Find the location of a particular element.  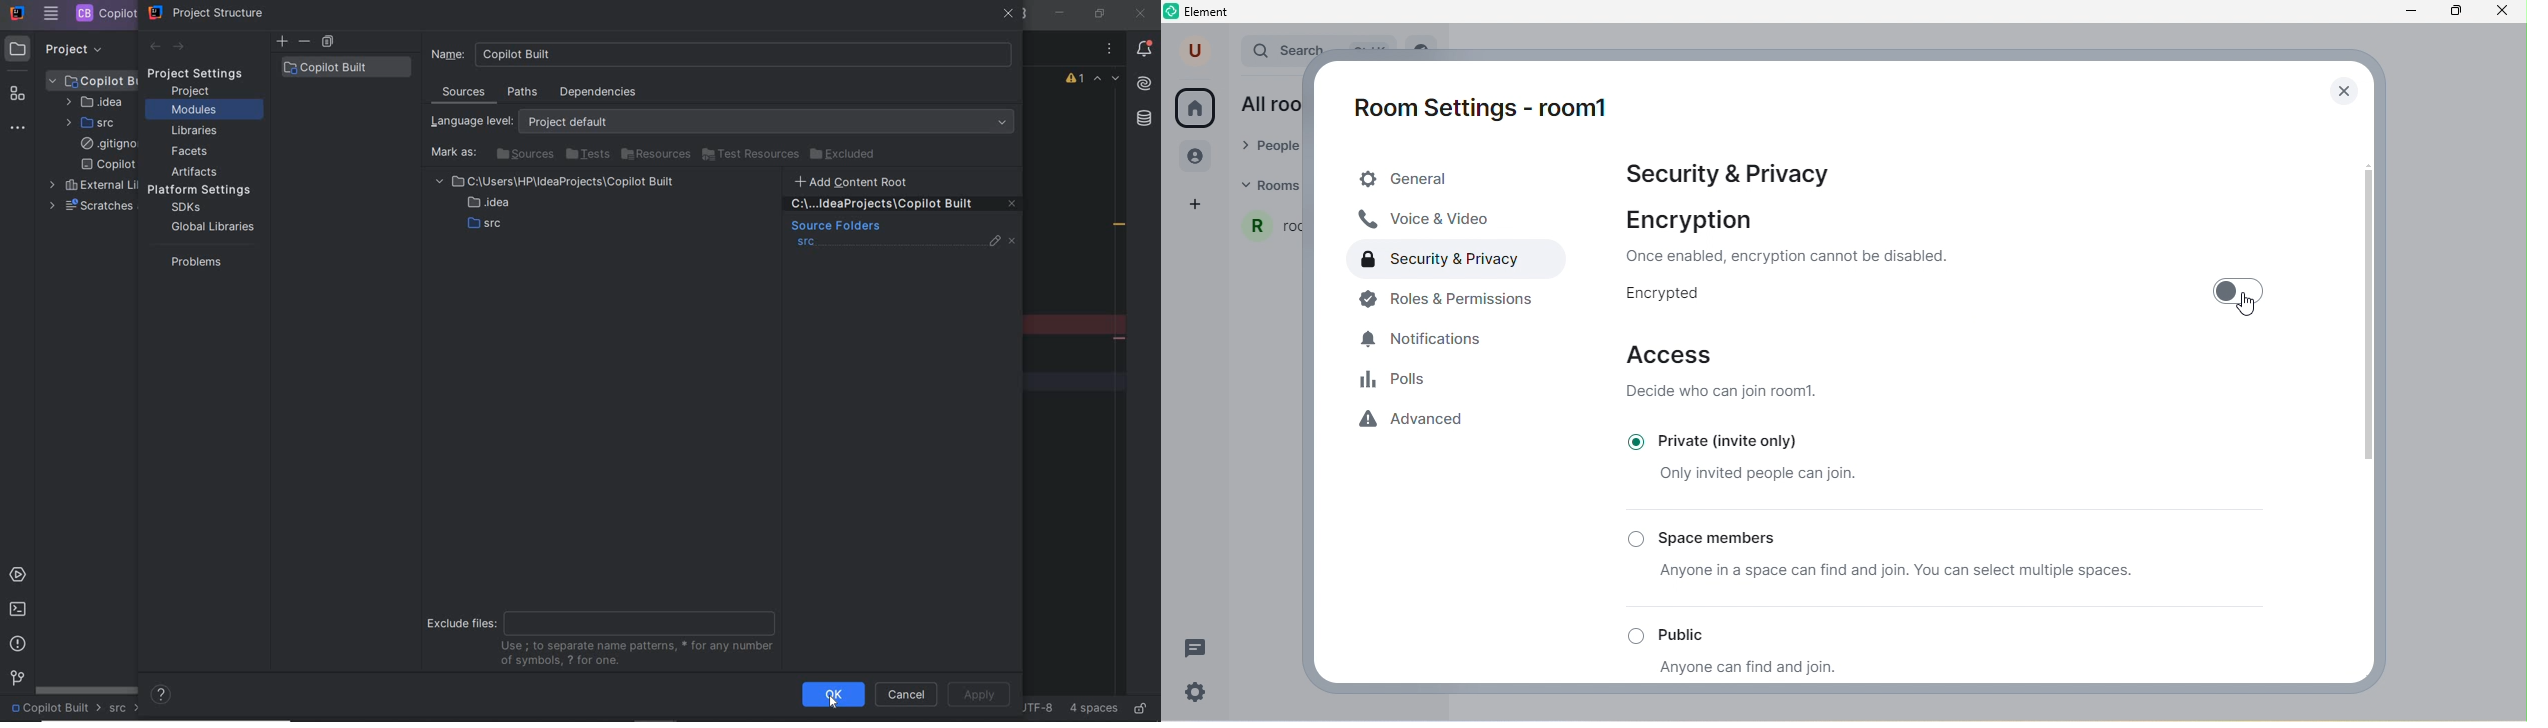

more tool windows is located at coordinates (19, 129).